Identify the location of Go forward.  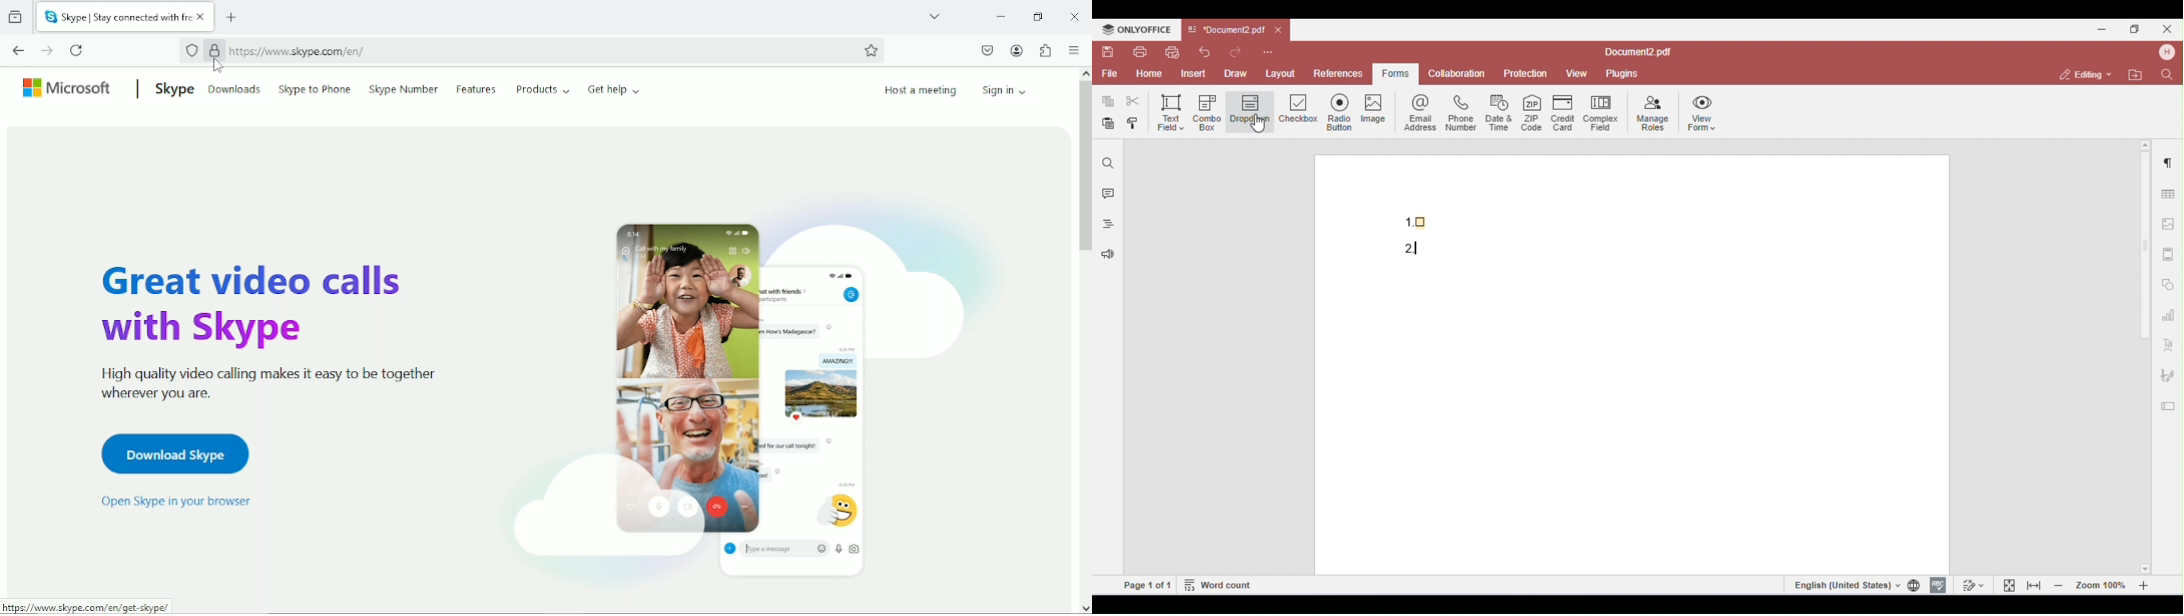
(46, 50).